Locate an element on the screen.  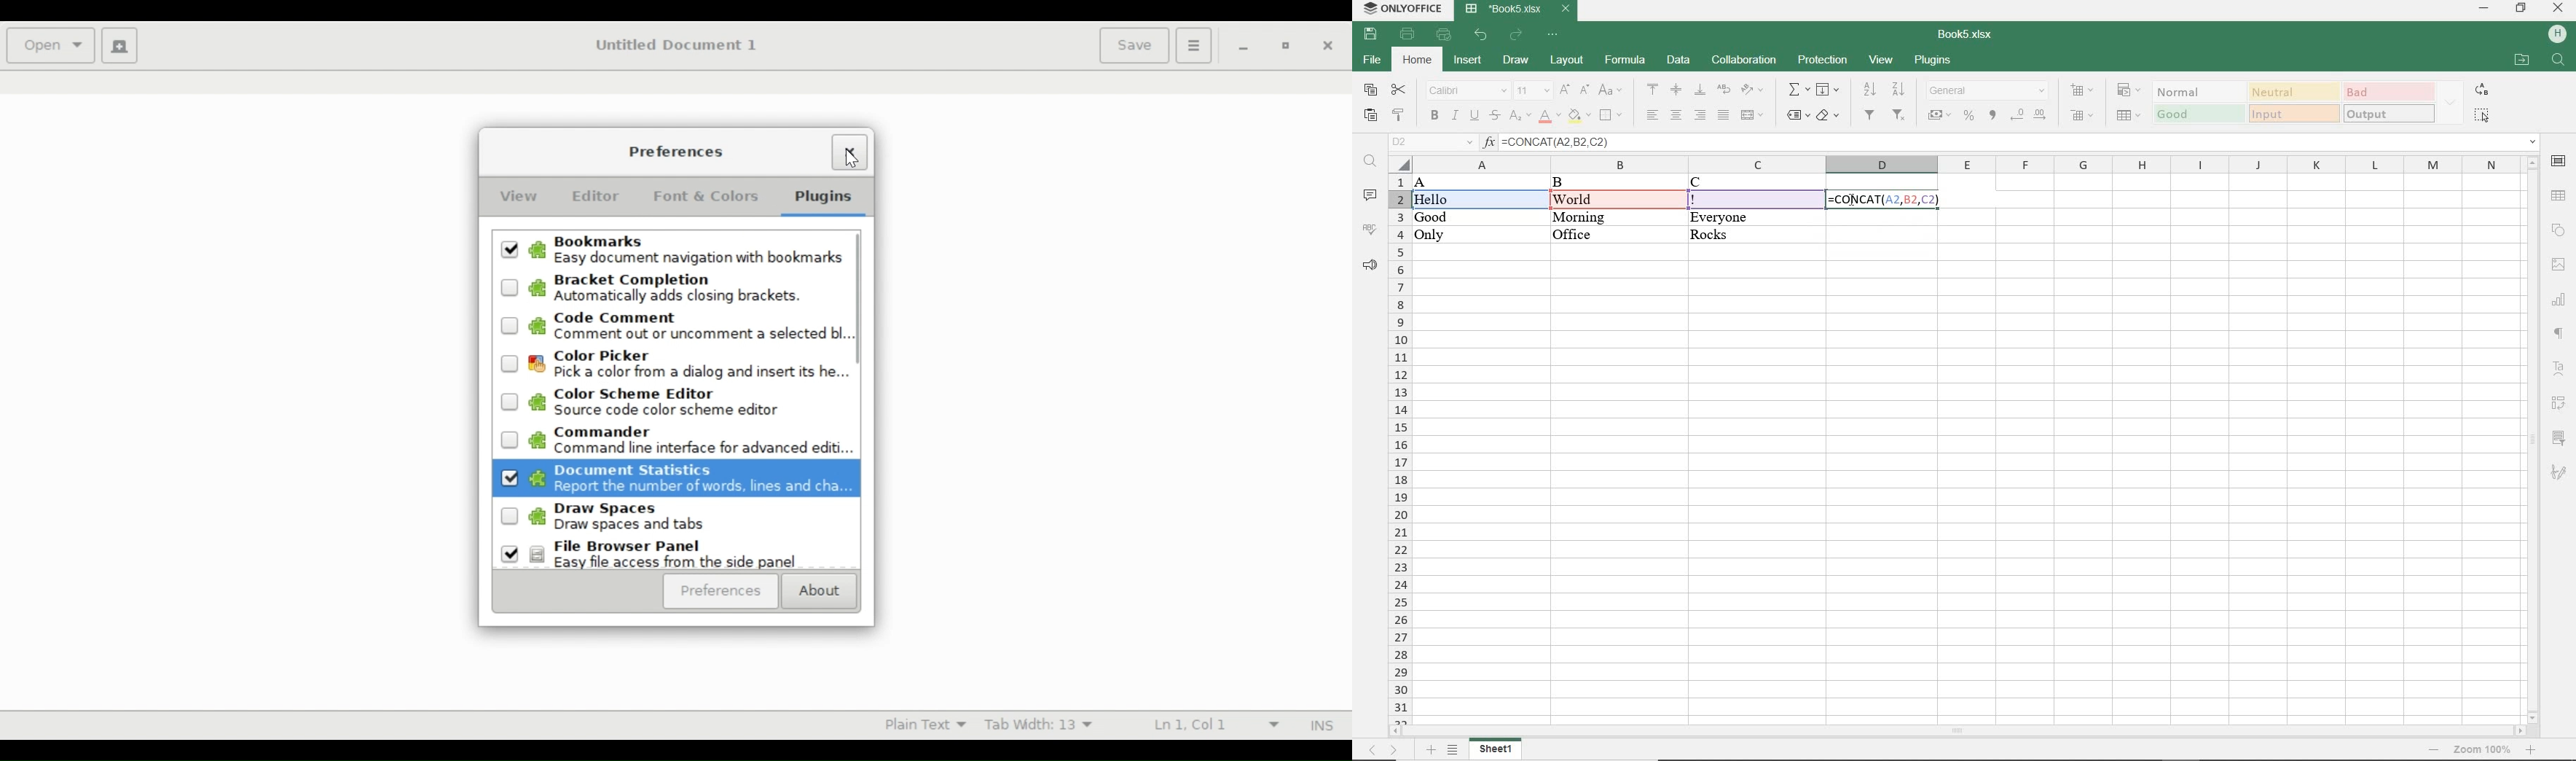
SELECT ALL is located at coordinates (2482, 116).